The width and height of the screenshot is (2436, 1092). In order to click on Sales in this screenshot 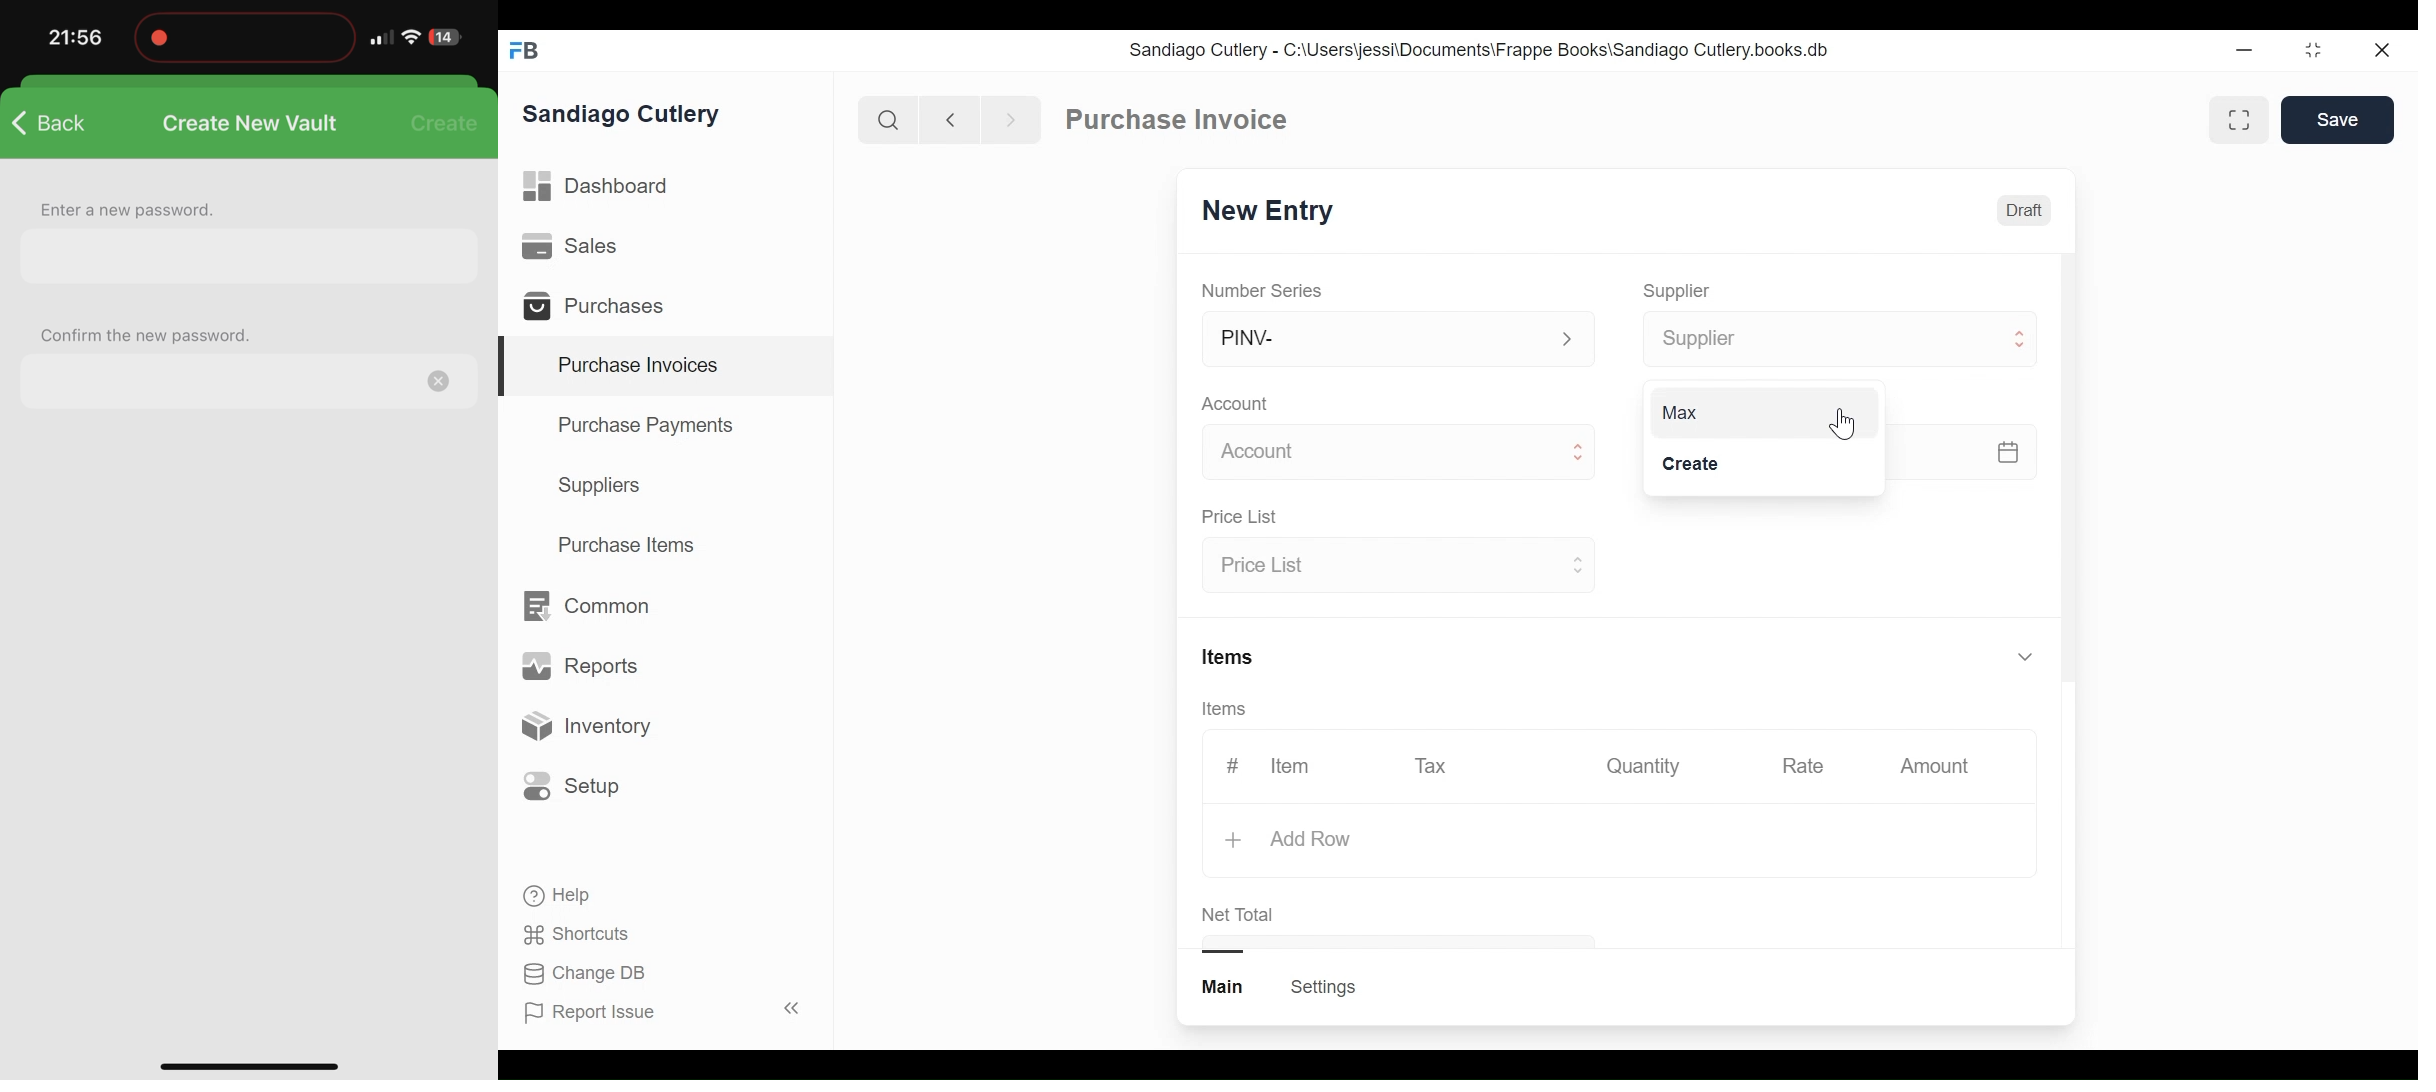, I will do `click(574, 247)`.